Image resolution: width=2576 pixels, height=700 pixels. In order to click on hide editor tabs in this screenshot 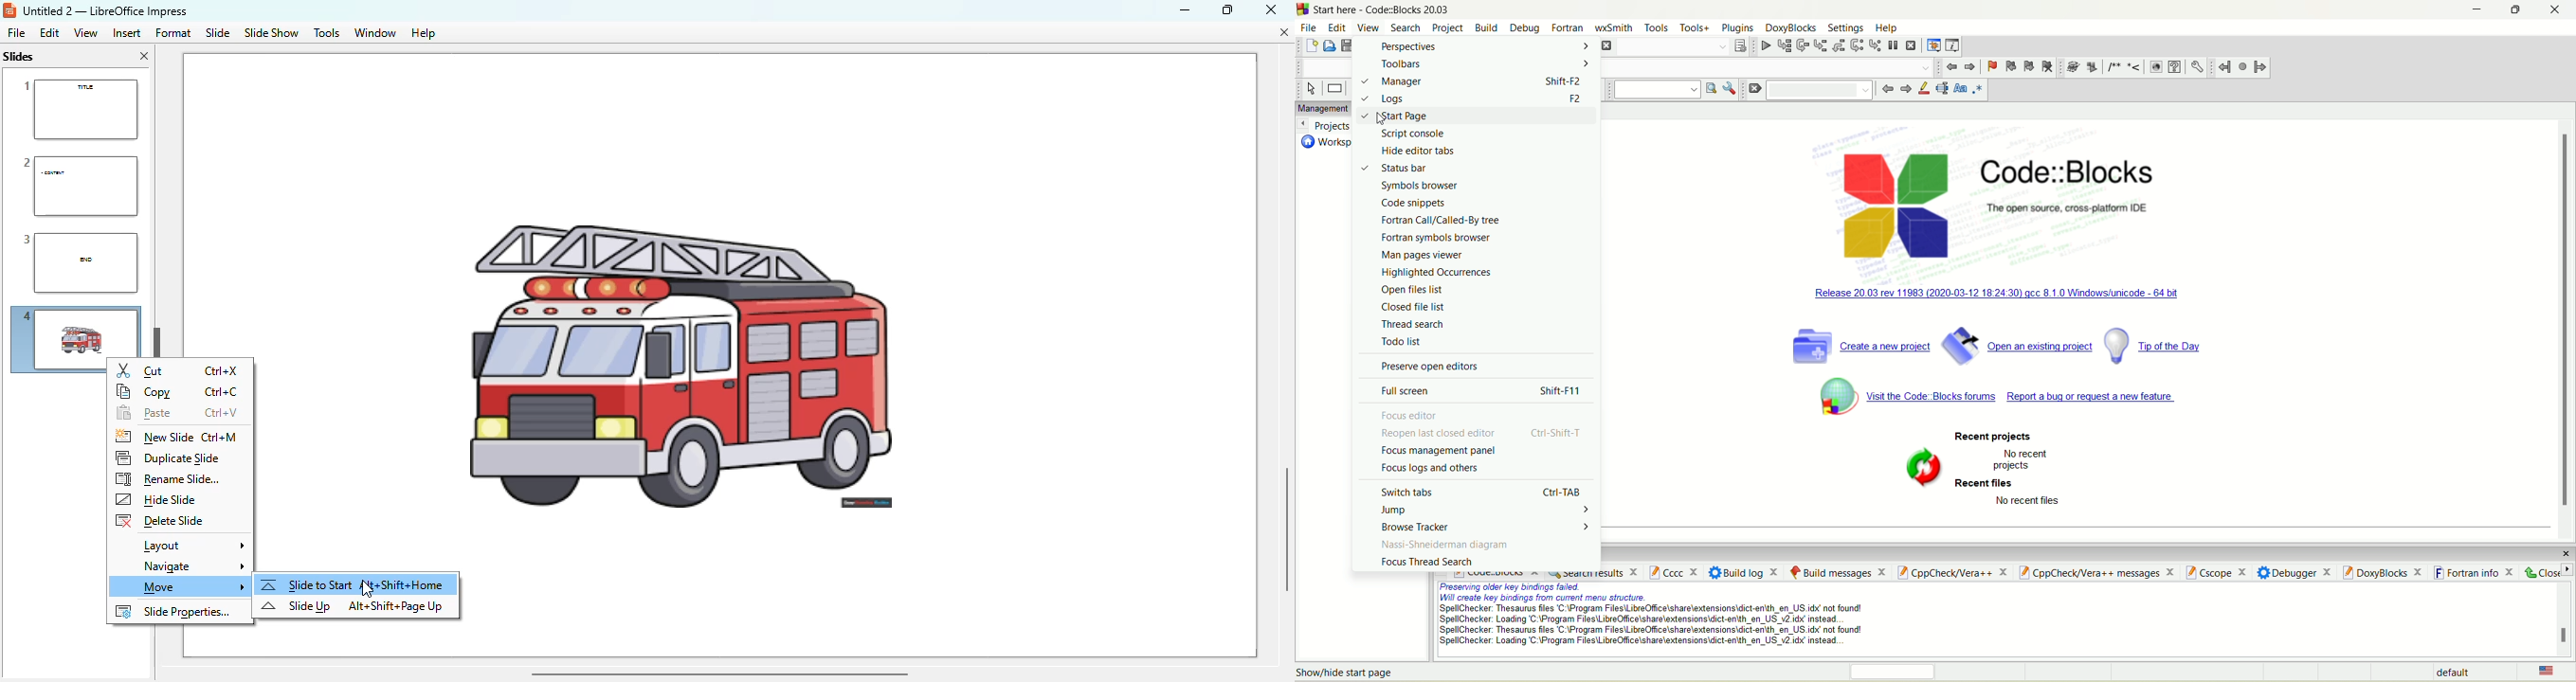, I will do `click(1419, 151)`.